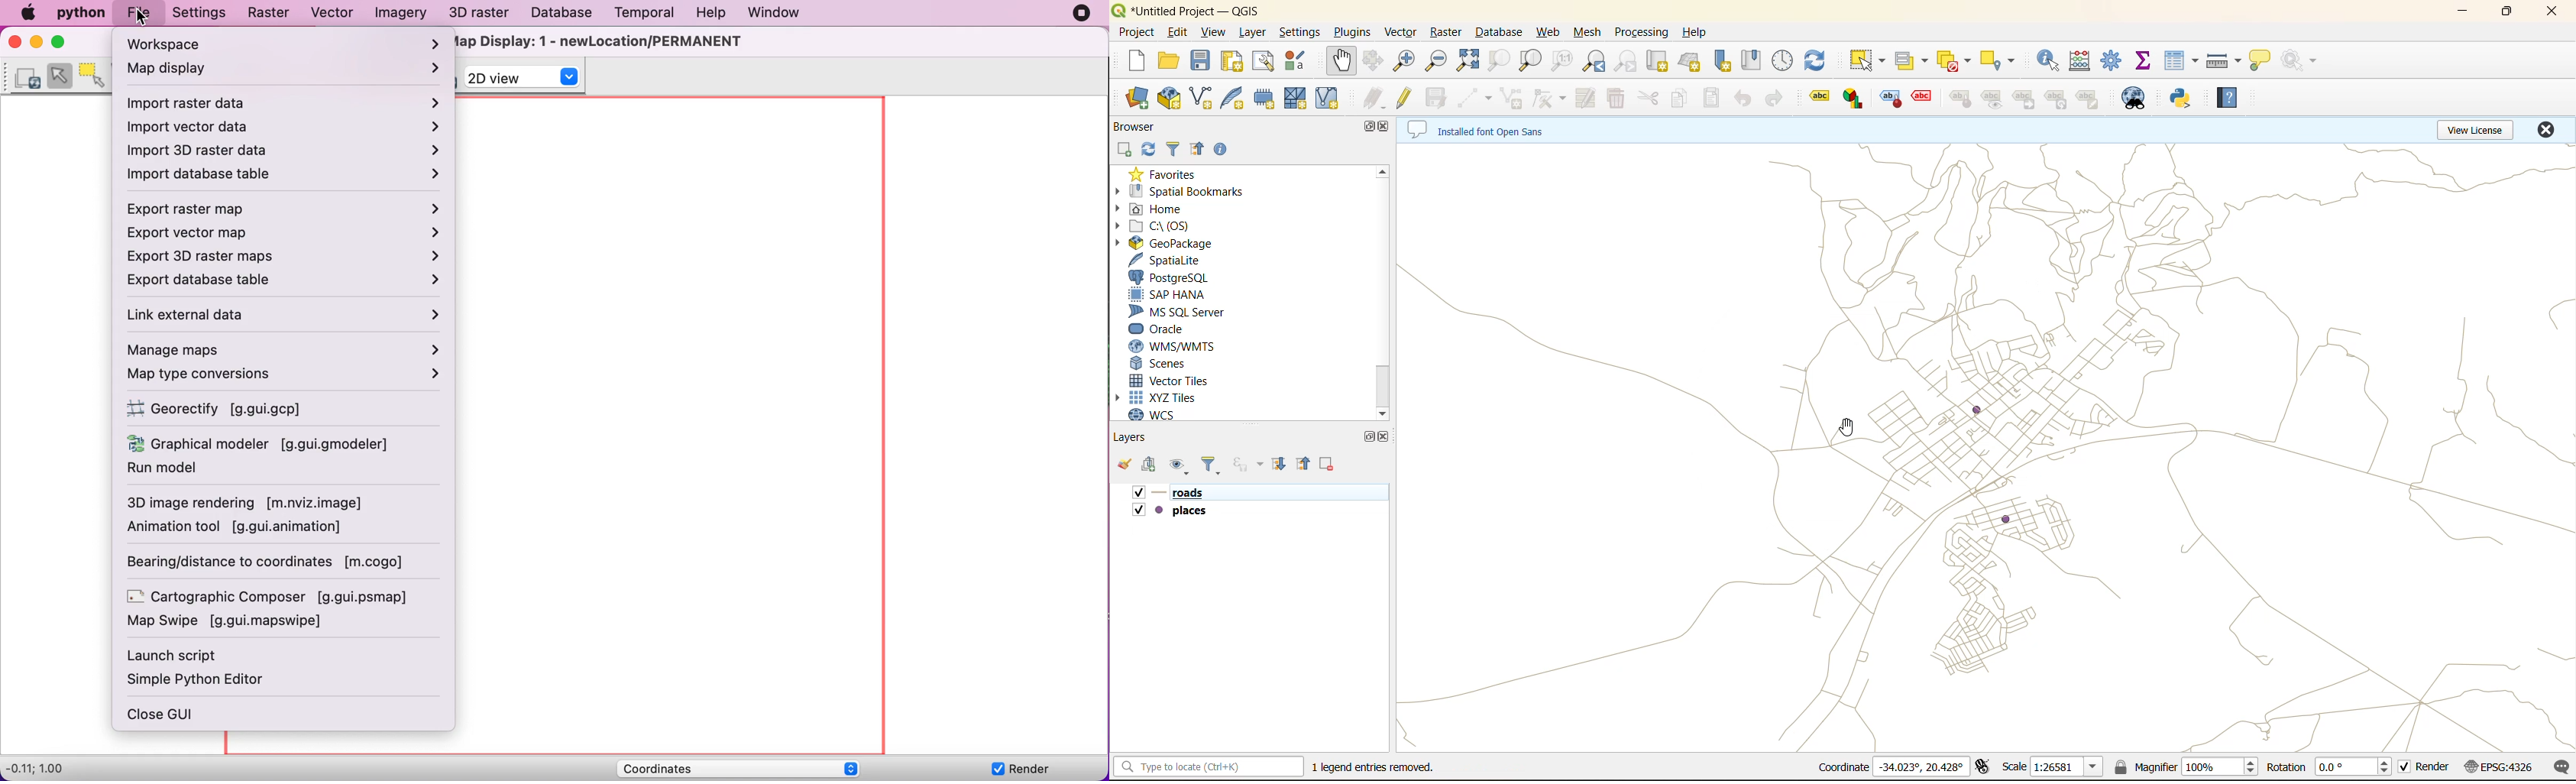  I want to click on digitize, so click(1476, 96).